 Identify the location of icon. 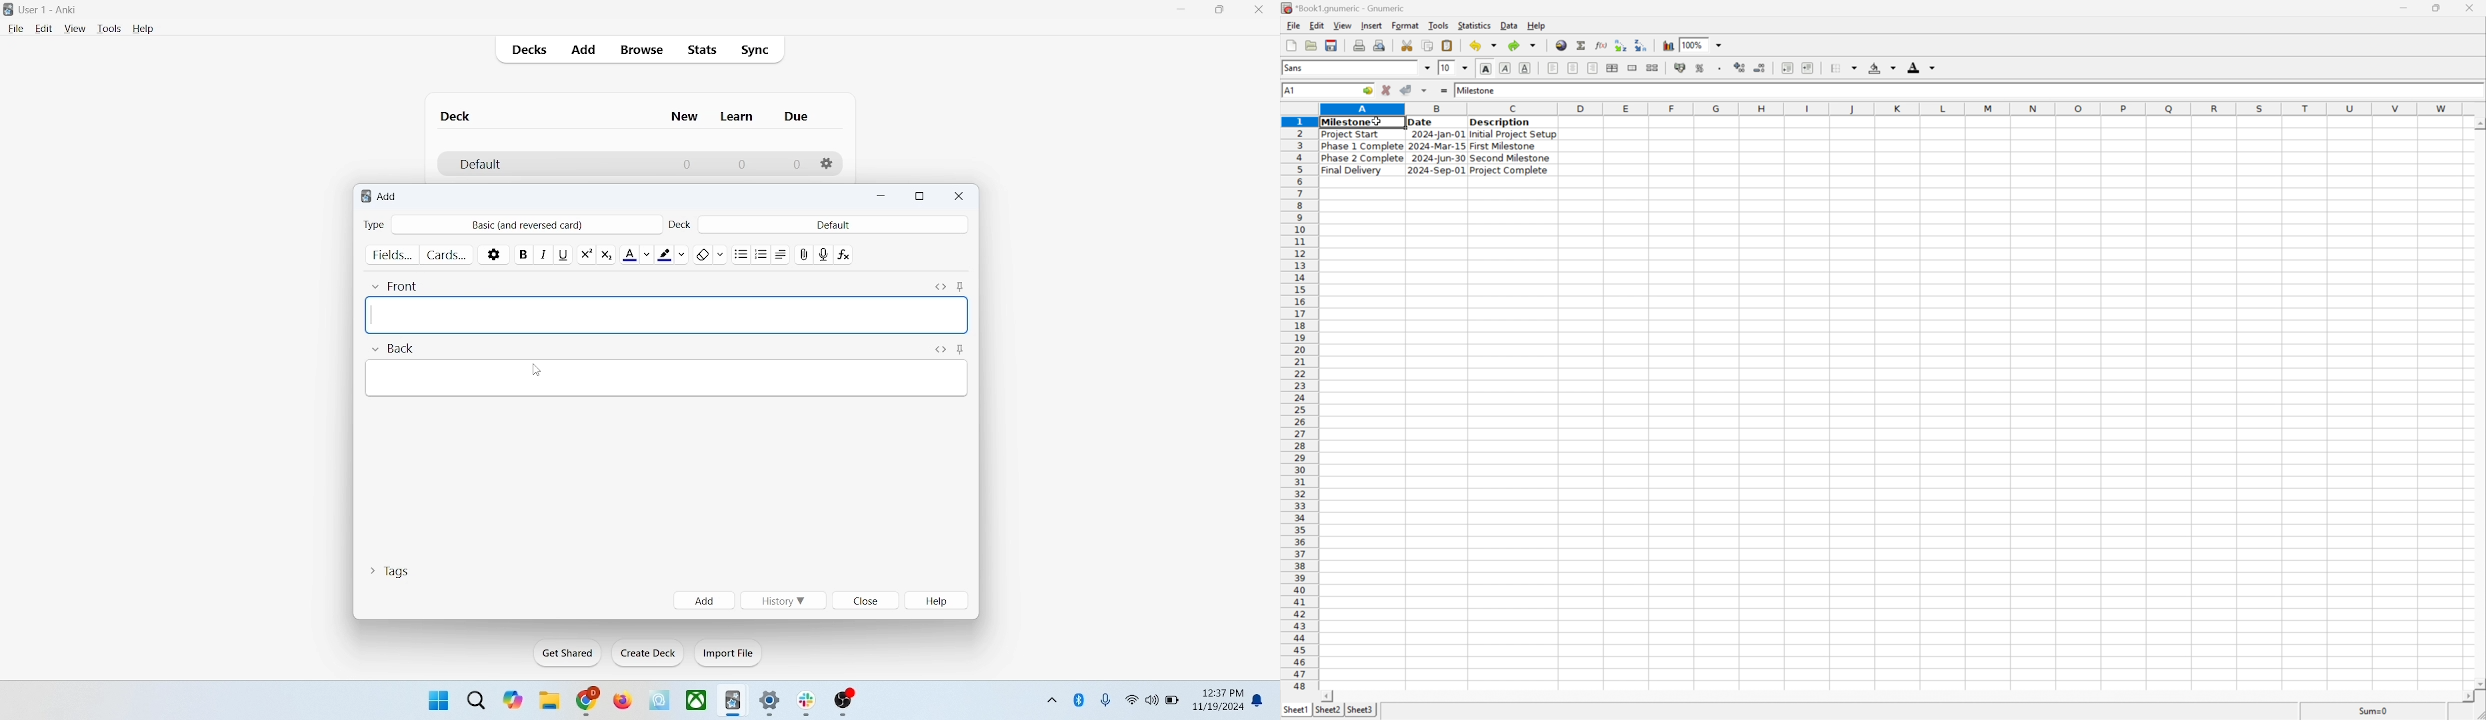
(810, 704).